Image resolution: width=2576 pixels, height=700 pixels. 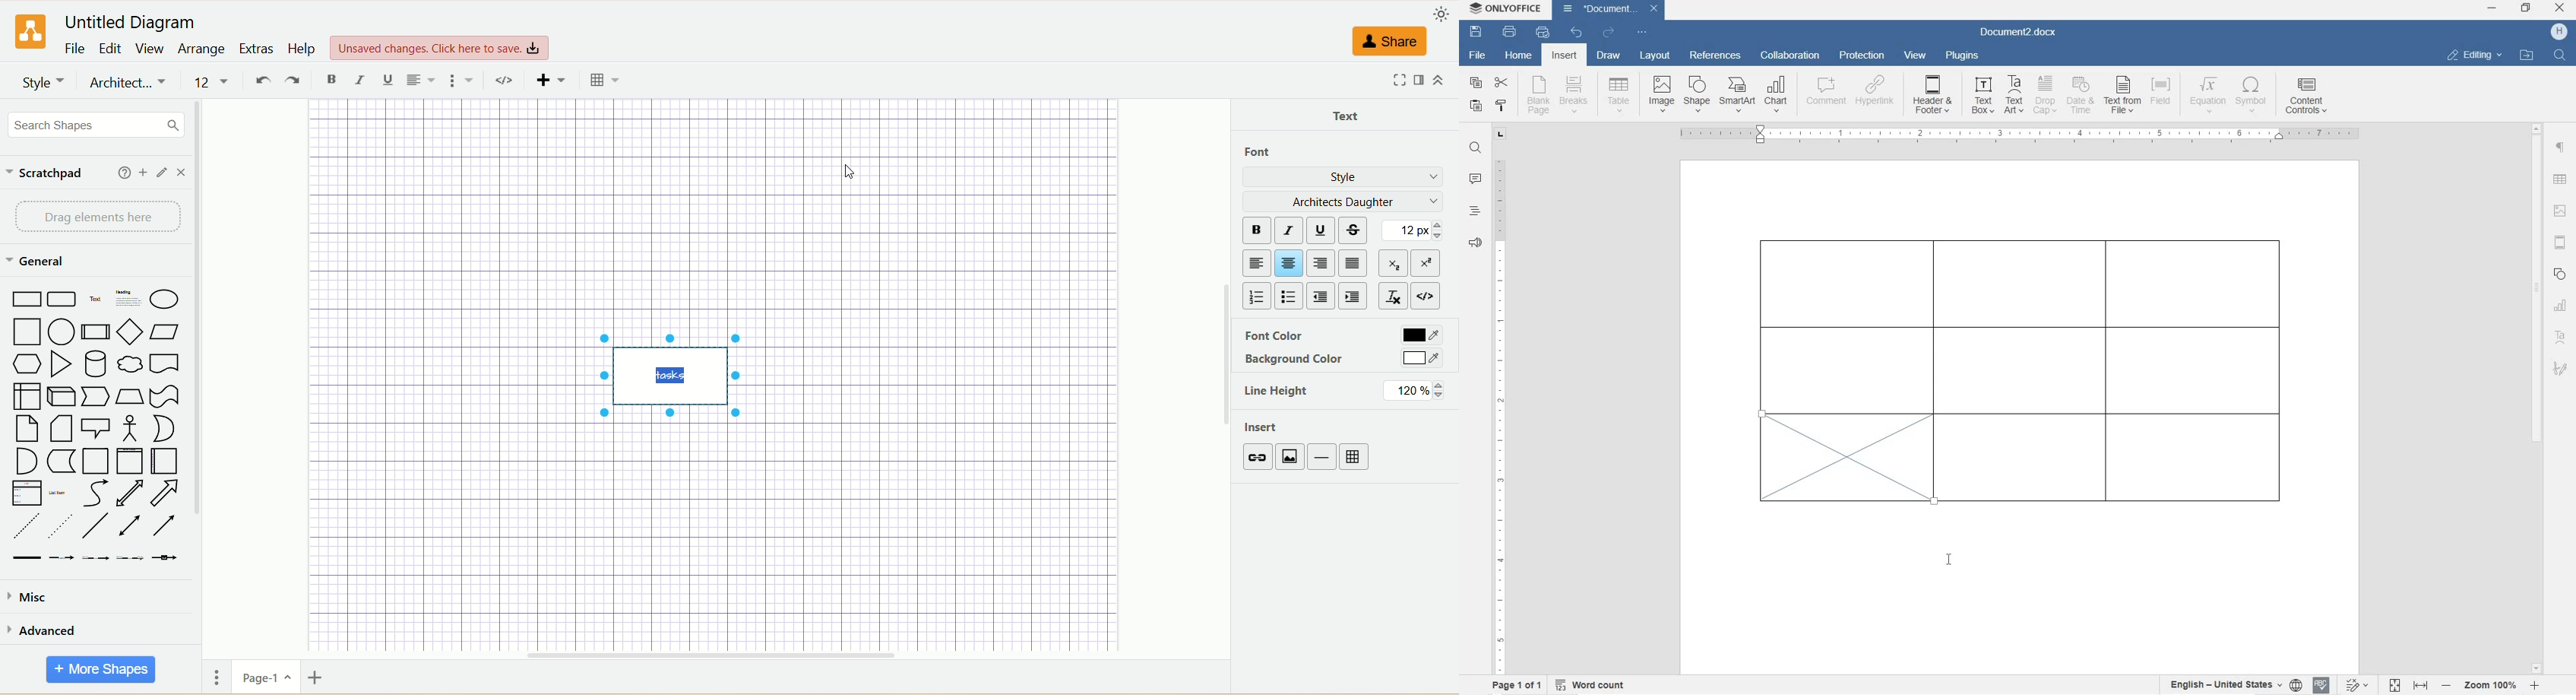 I want to click on Cylinder, so click(x=96, y=366).